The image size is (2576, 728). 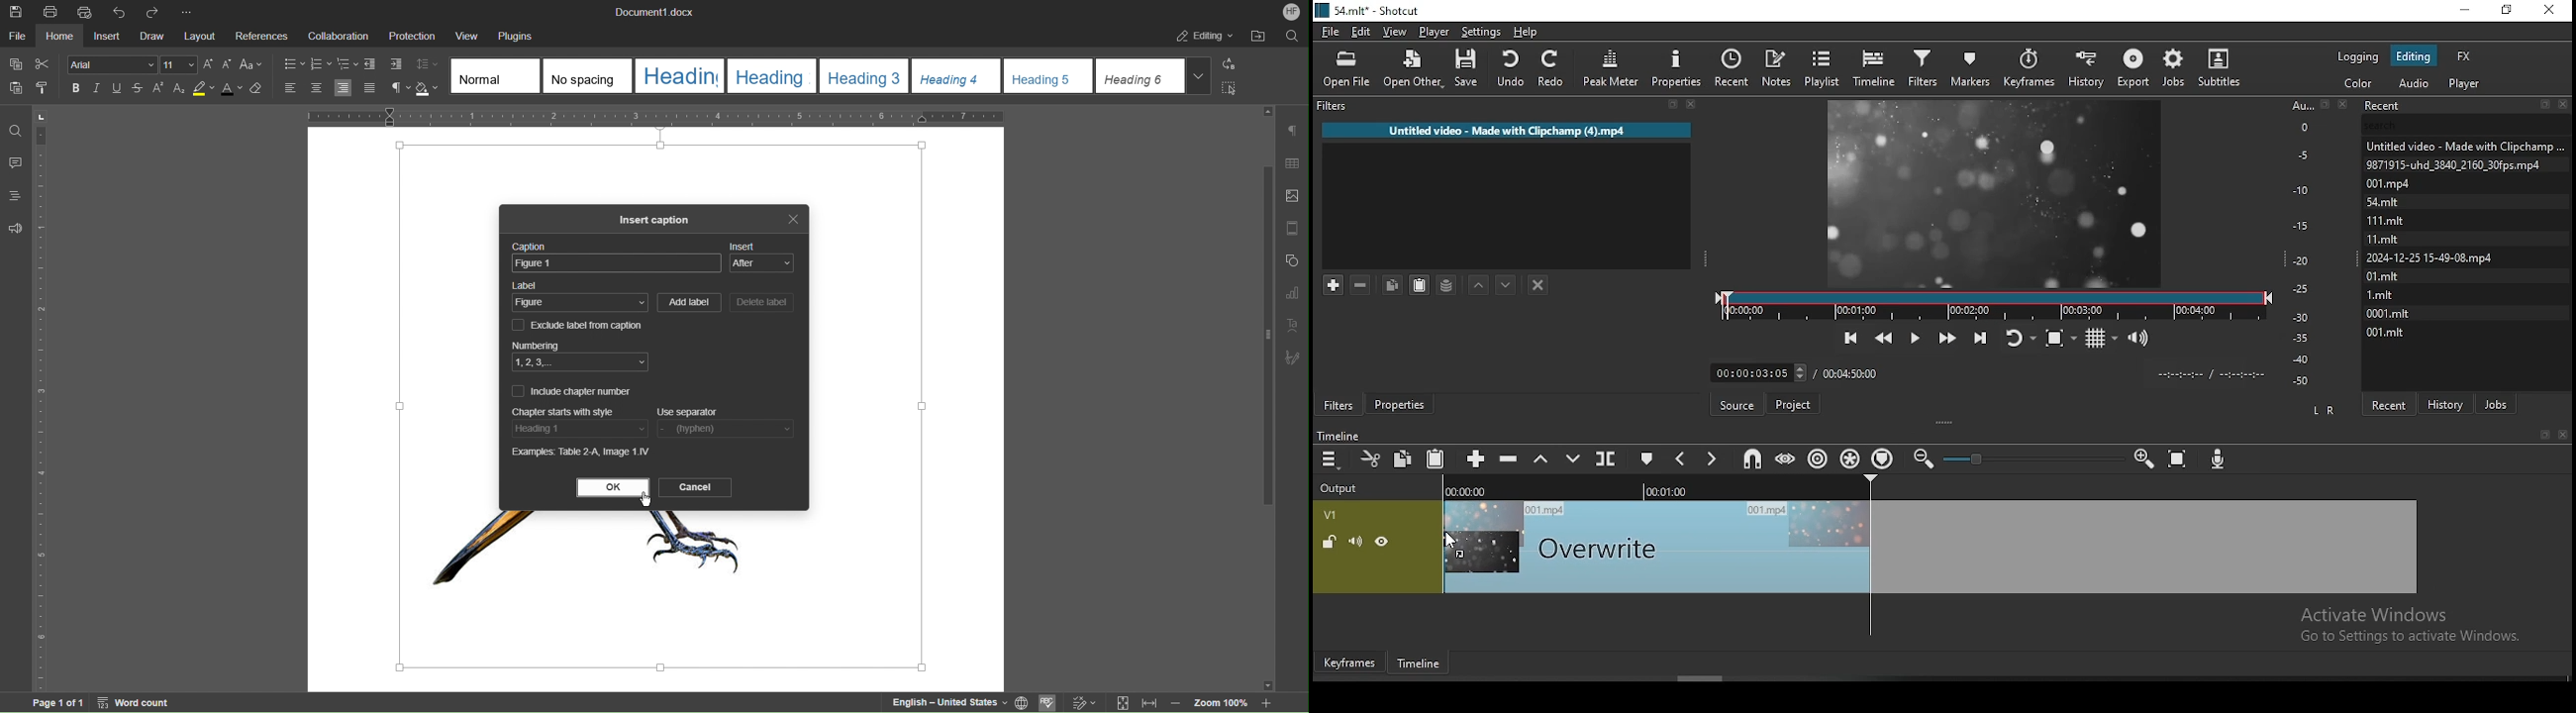 I want to click on scrub while dragging, so click(x=1787, y=459).